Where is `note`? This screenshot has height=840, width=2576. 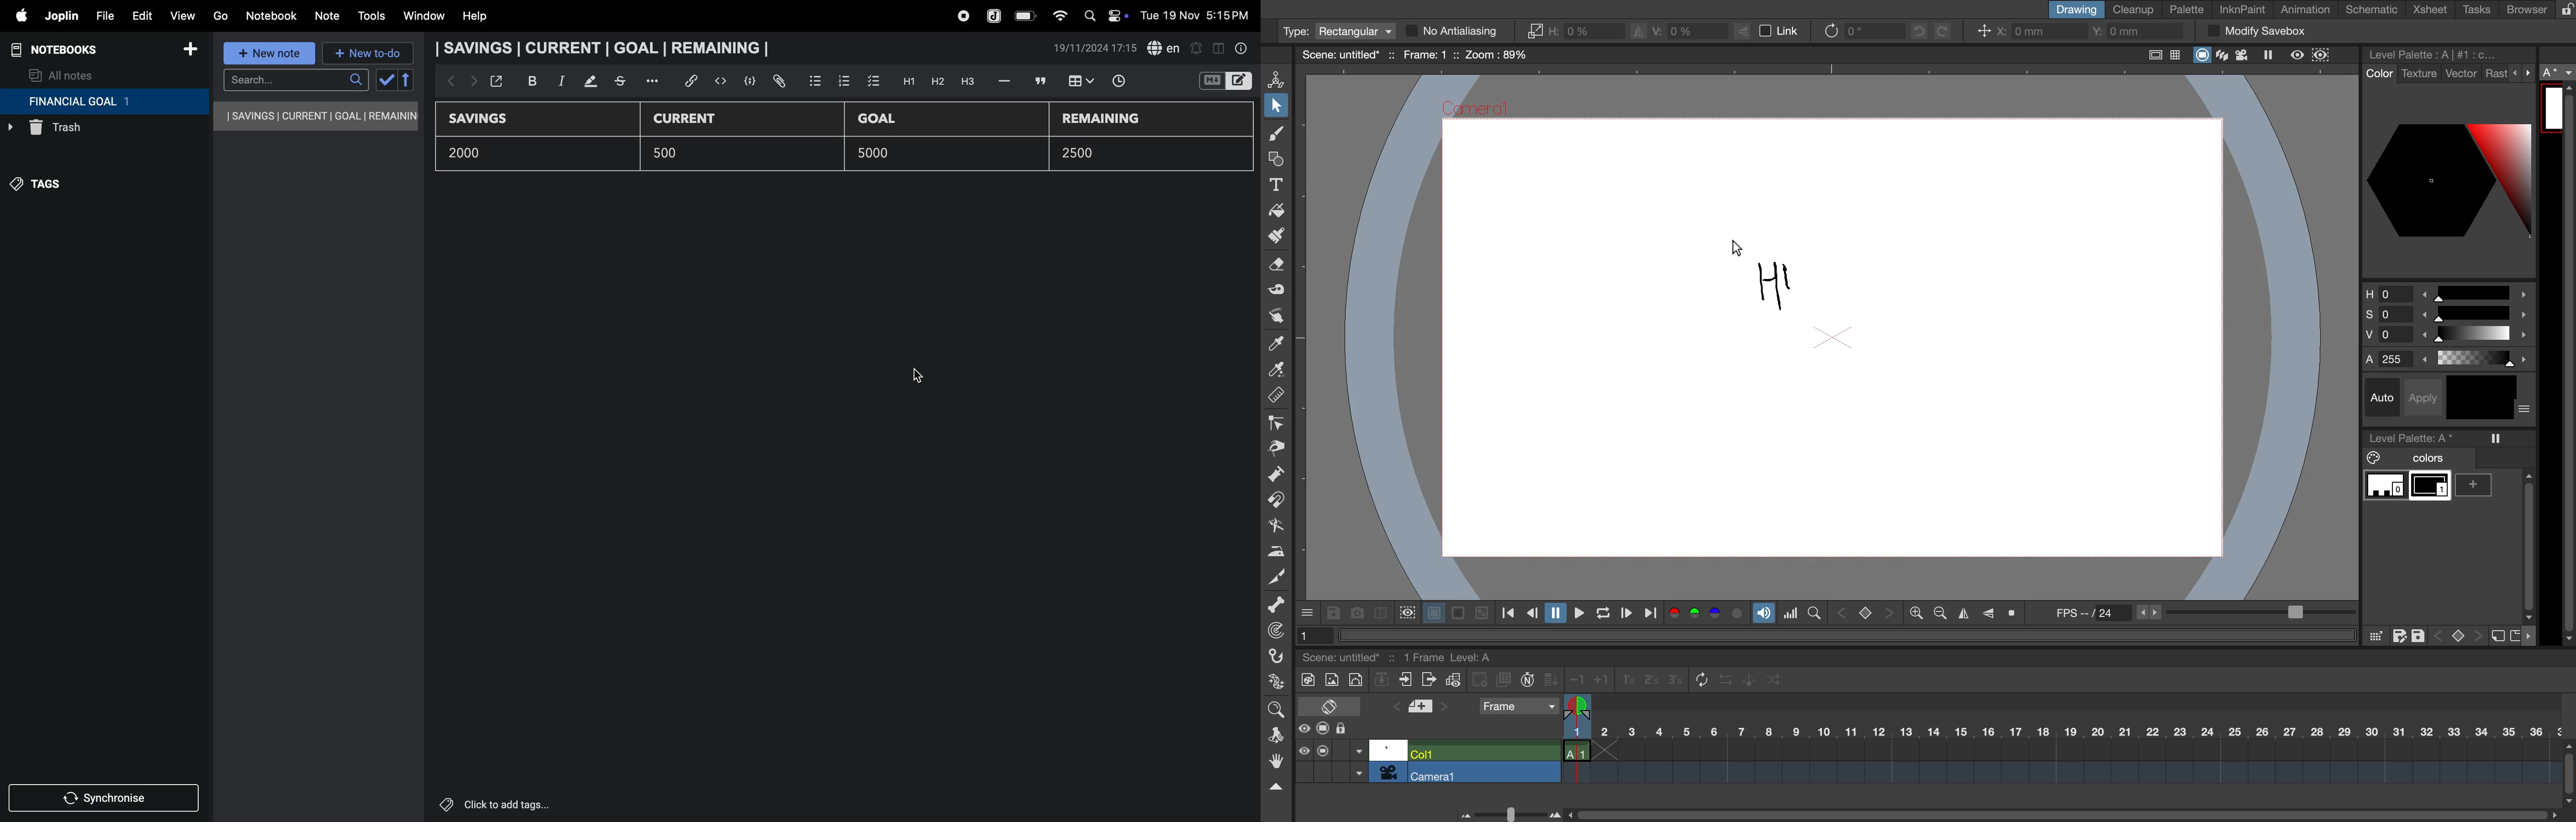
note is located at coordinates (329, 16).